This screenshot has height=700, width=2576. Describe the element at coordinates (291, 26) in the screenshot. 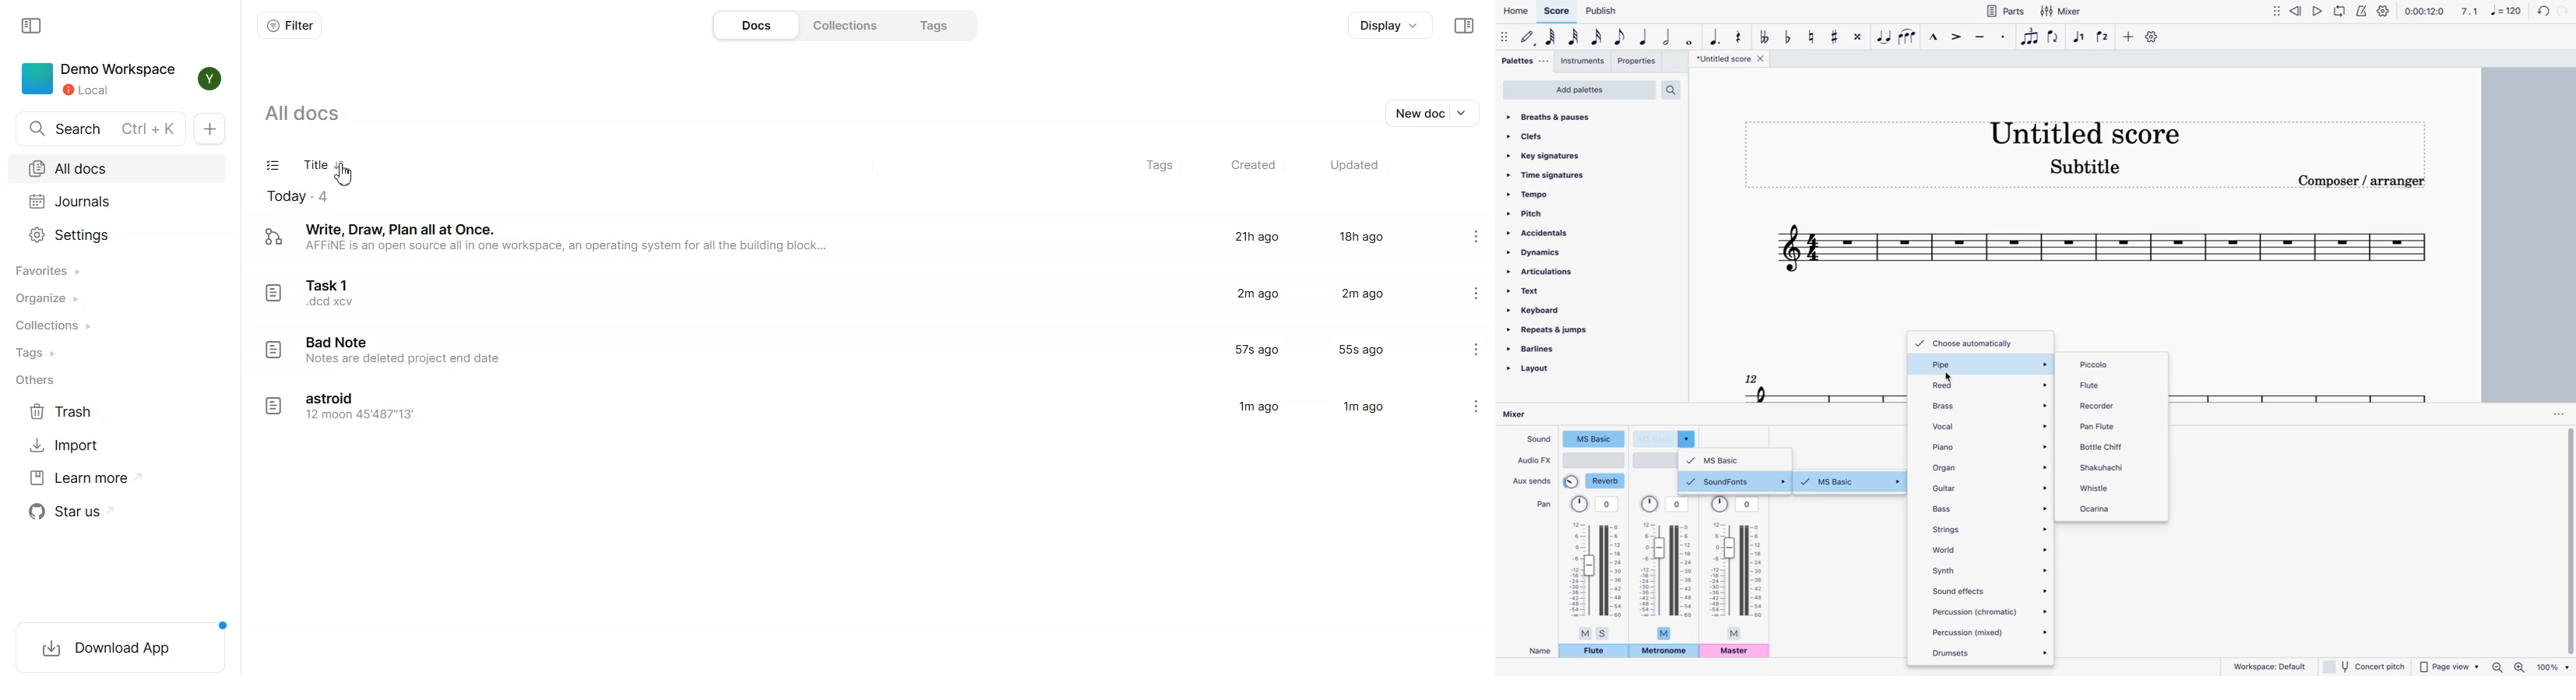

I see `Filter` at that location.